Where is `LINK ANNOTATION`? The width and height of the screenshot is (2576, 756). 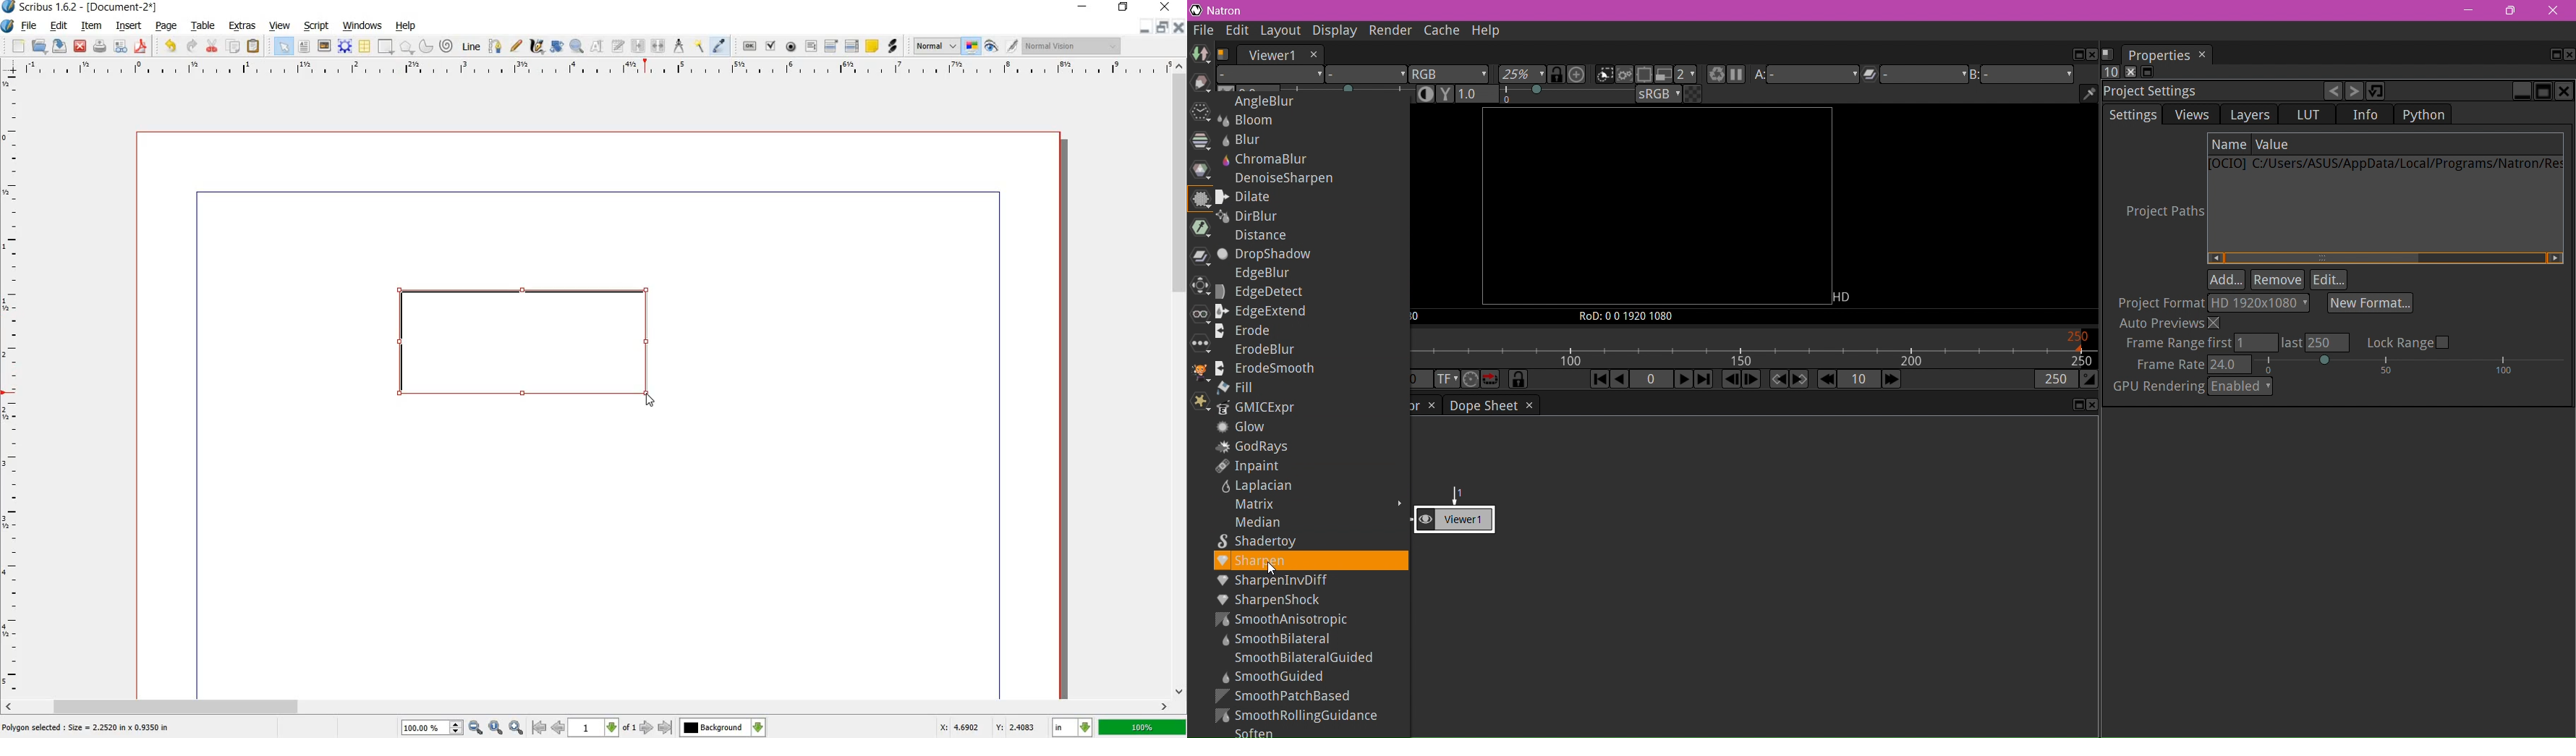 LINK ANNOTATION is located at coordinates (893, 47).